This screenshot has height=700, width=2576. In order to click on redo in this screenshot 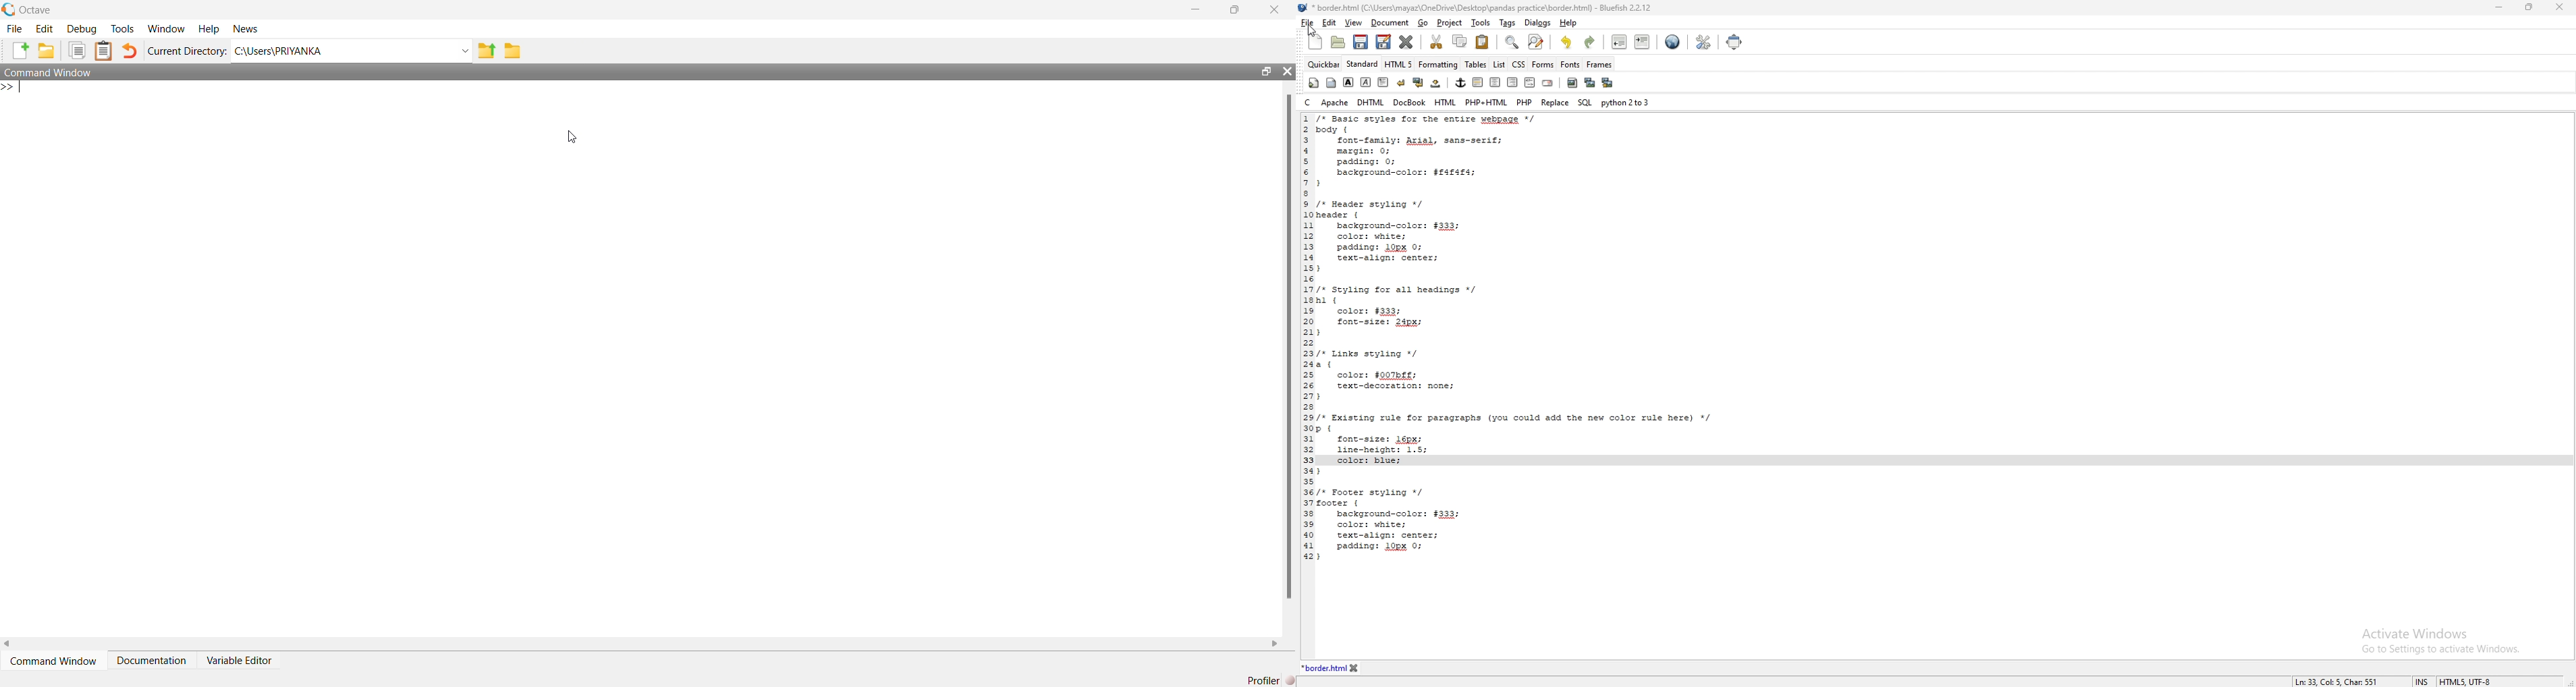, I will do `click(1590, 41)`.